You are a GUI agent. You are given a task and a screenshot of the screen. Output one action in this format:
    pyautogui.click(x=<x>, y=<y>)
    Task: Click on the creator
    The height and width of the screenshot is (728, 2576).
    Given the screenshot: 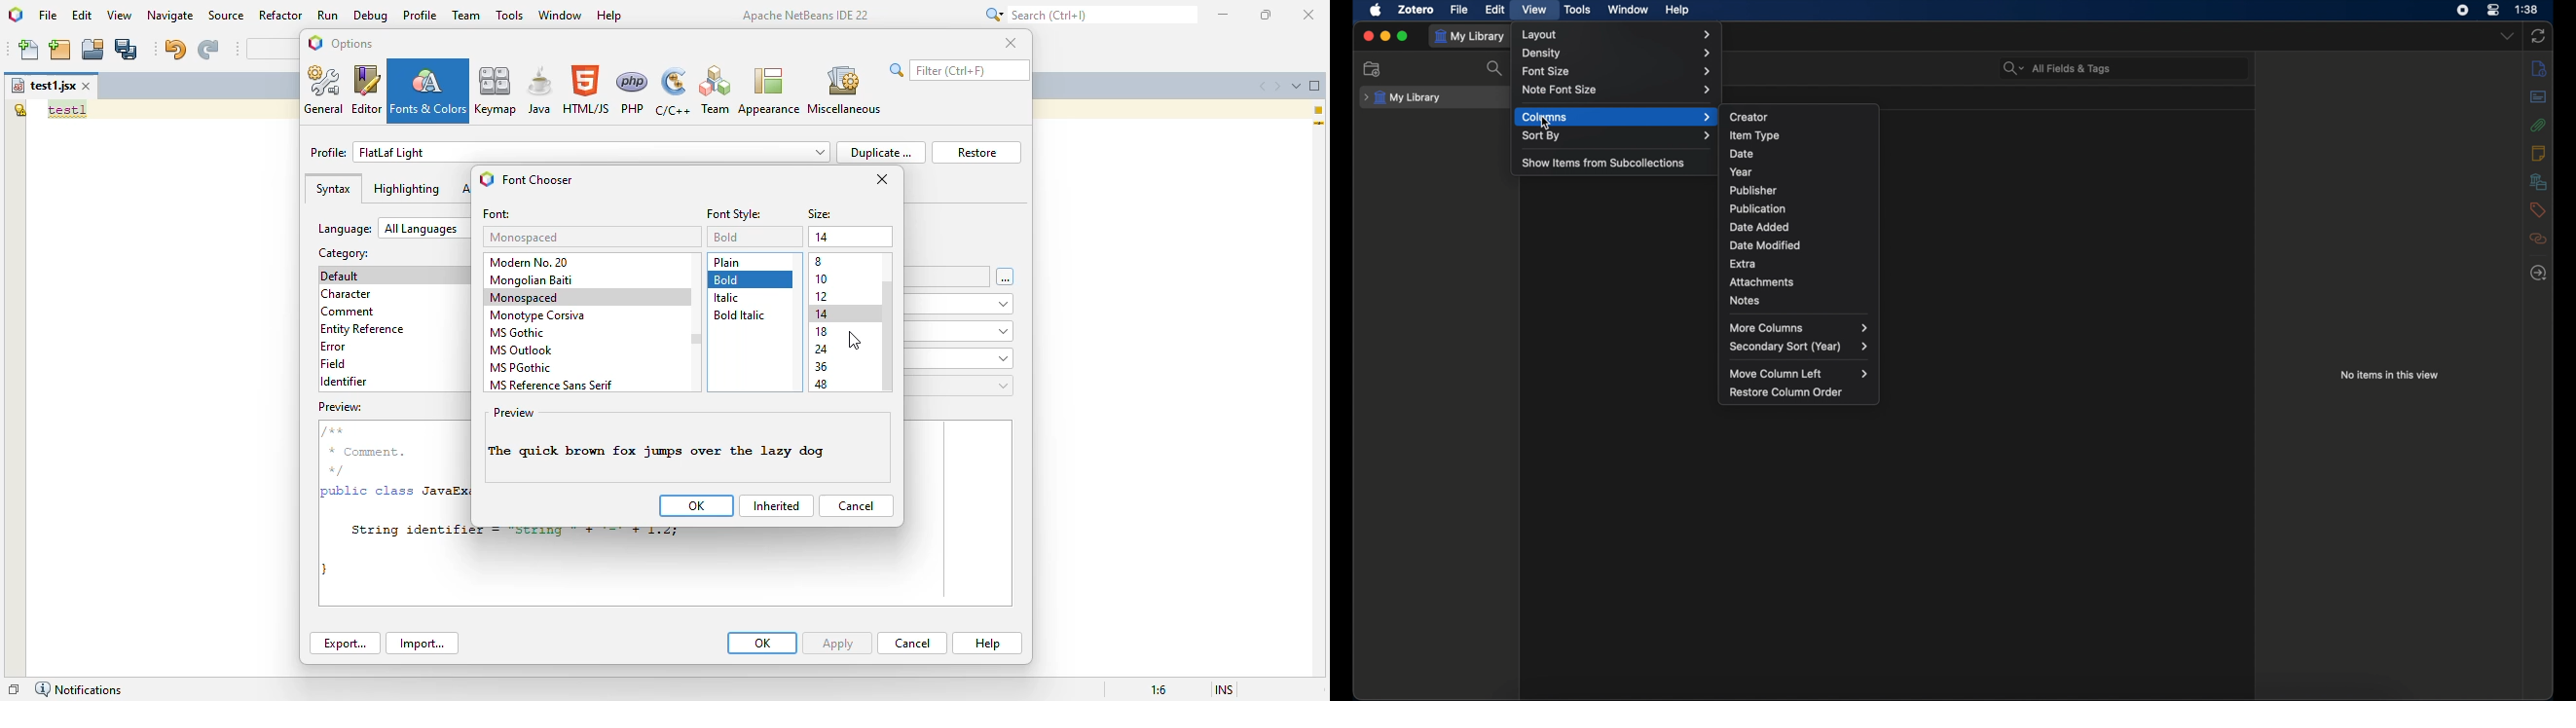 What is the action you would take?
    pyautogui.click(x=1750, y=116)
    